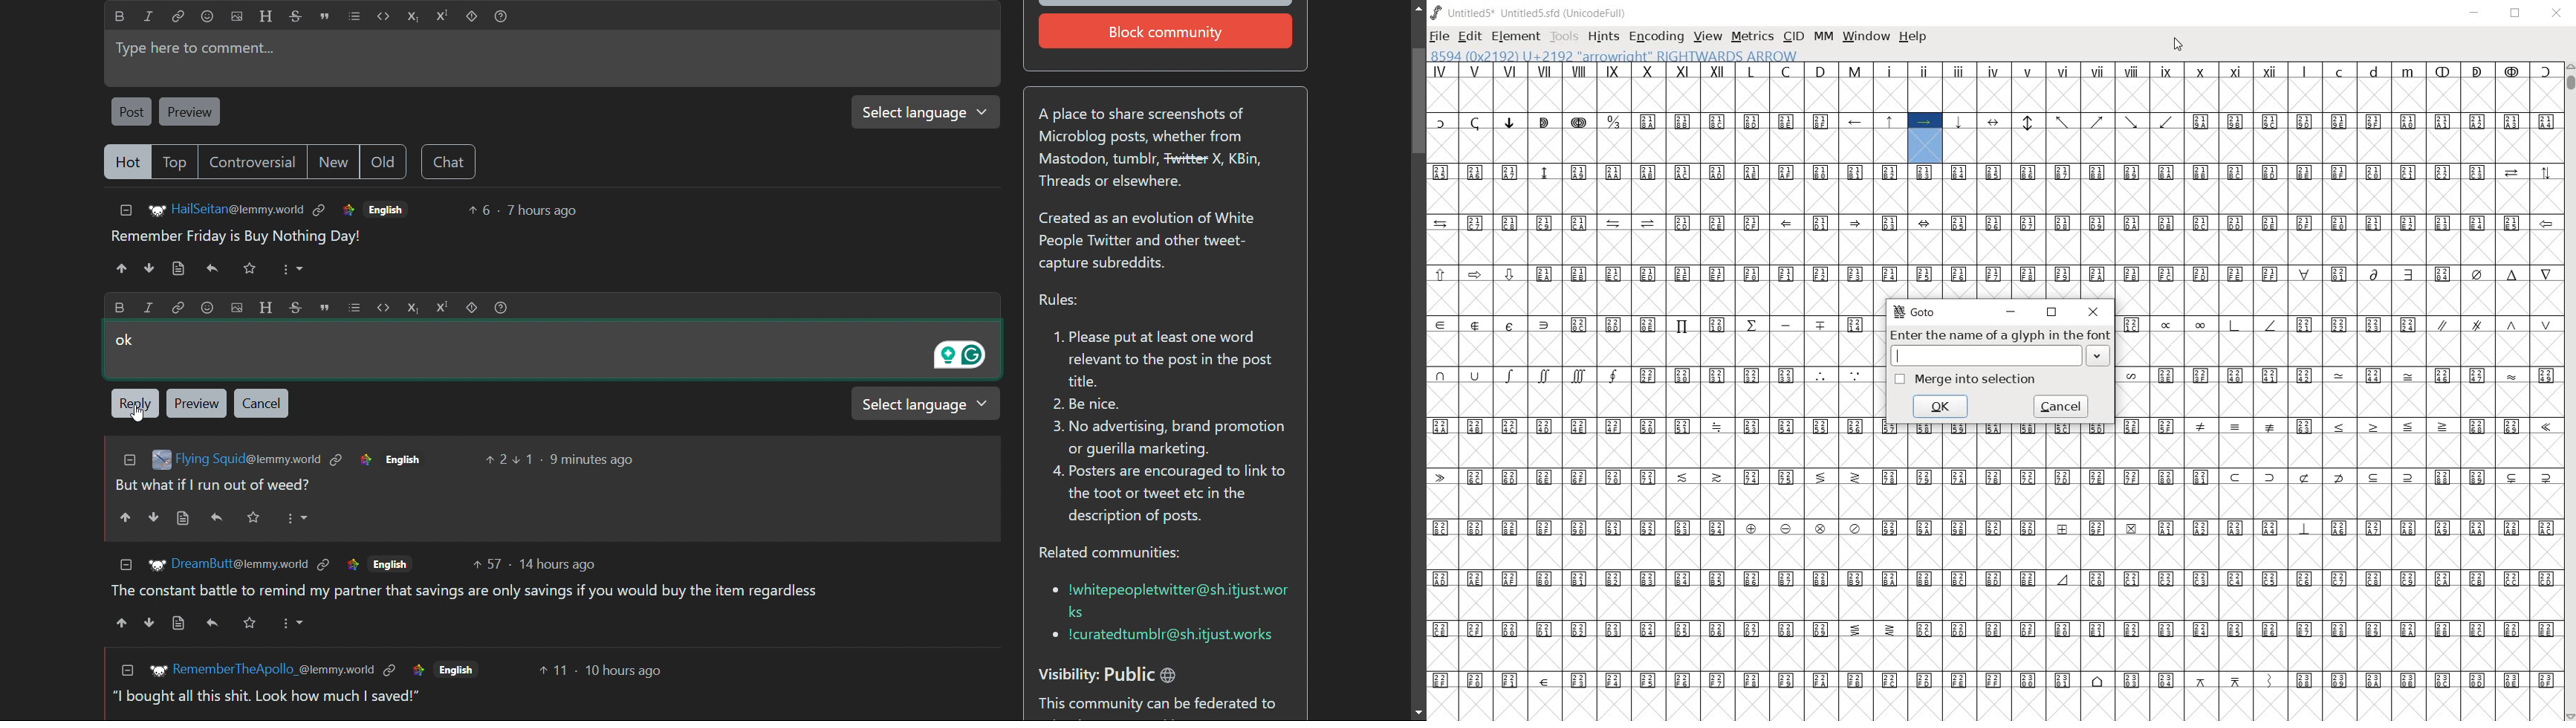 The height and width of the screenshot is (728, 2576). I want to click on More, so click(291, 269).